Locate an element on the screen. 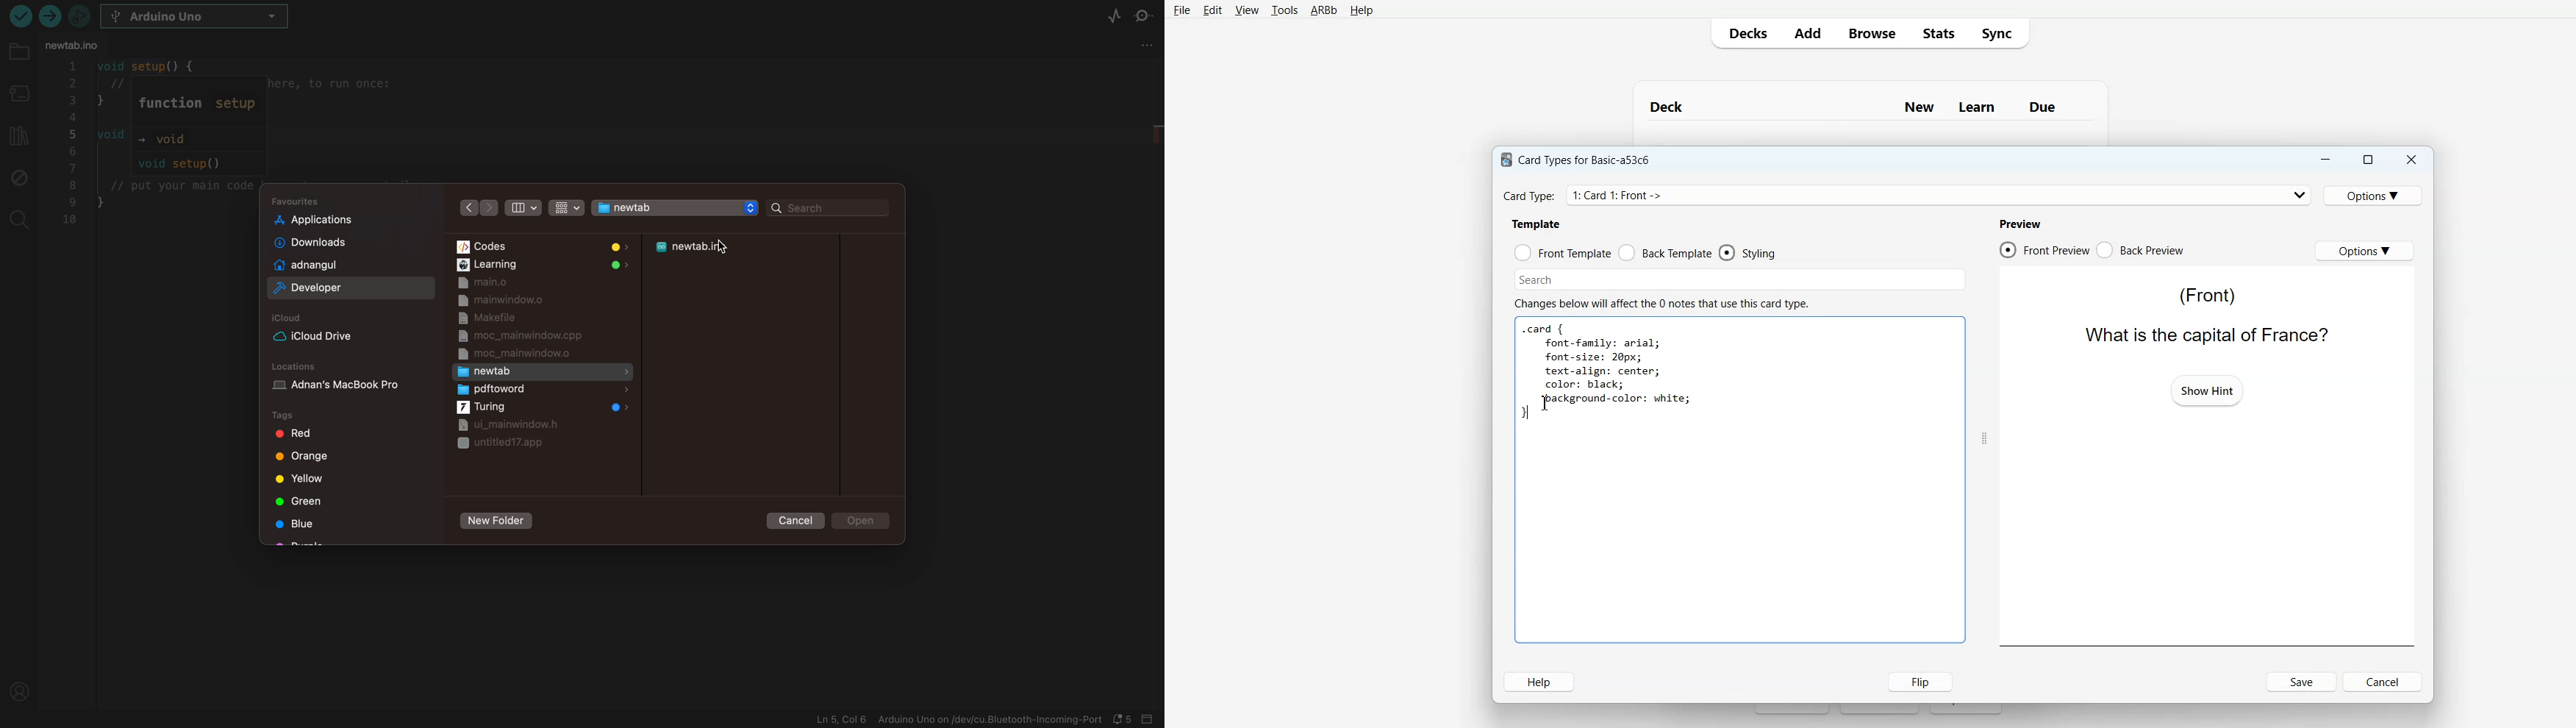 The height and width of the screenshot is (728, 2576). debug is located at coordinates (18, 176).